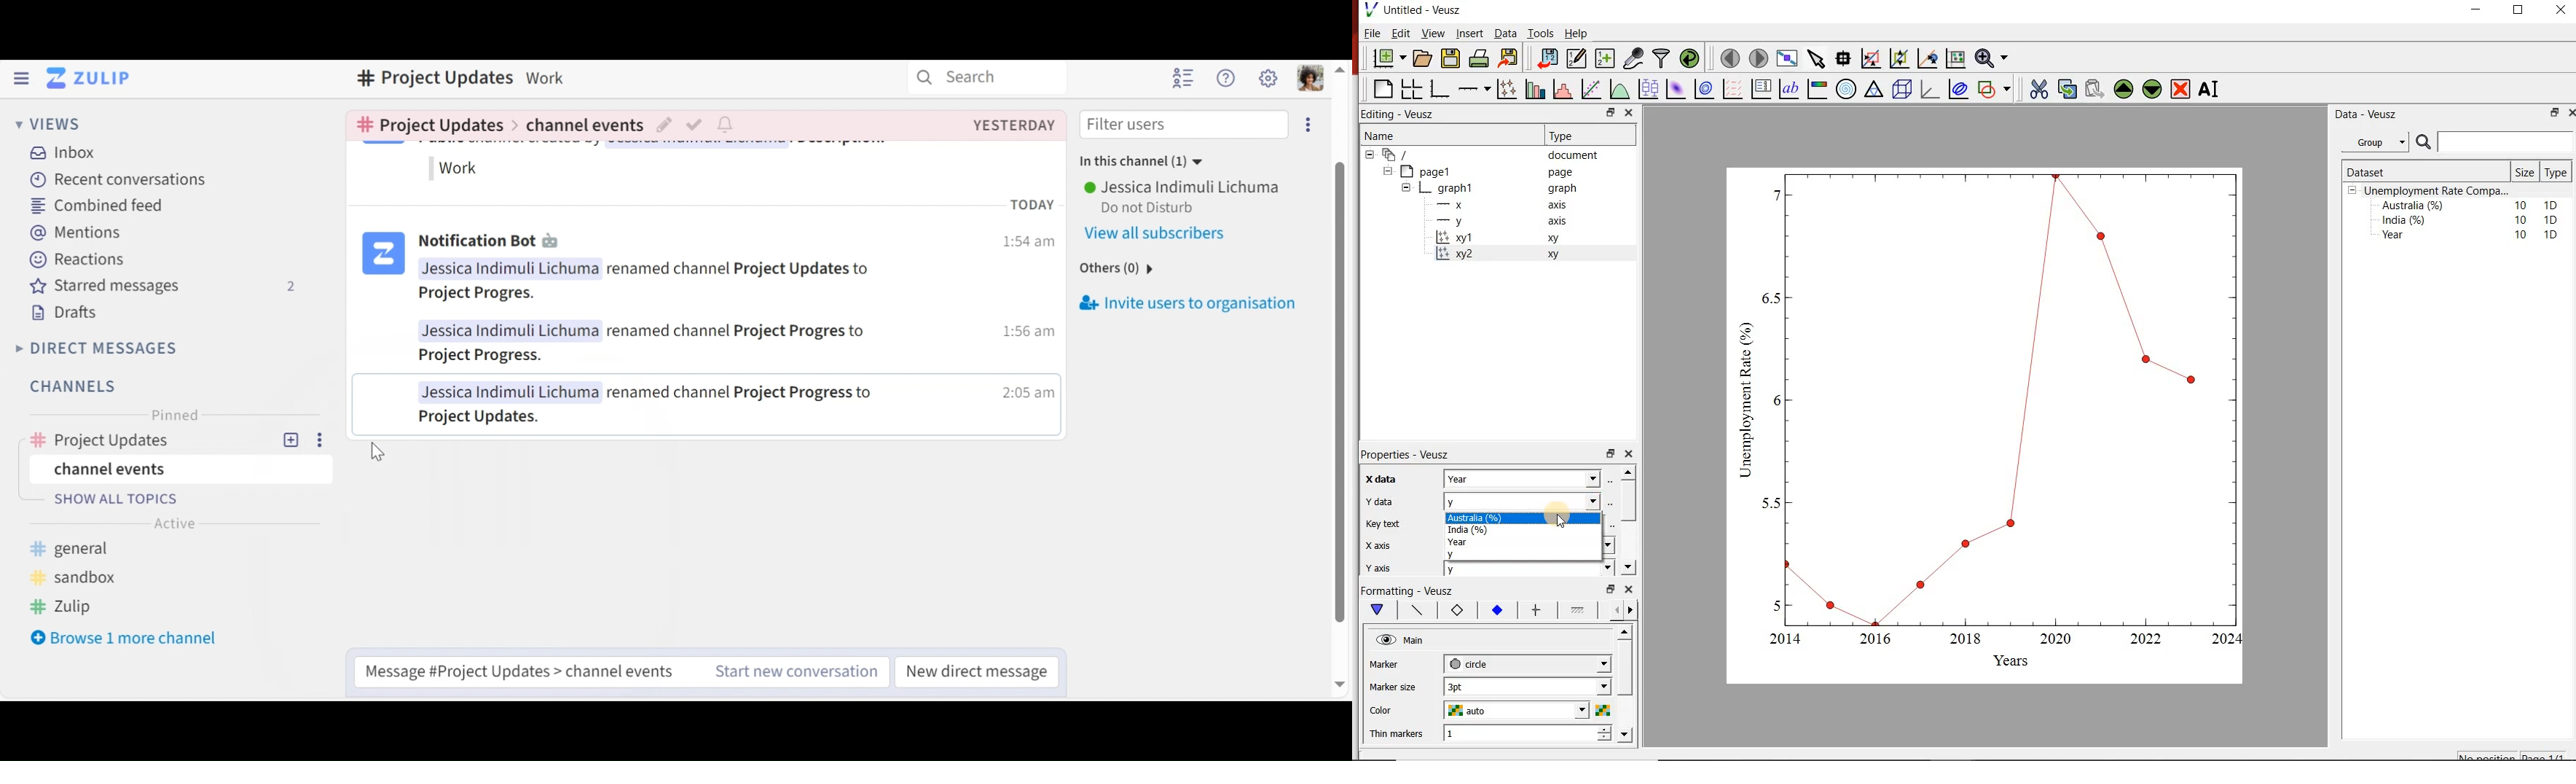 Image resolution: width=2576 pixels, height=784 pixels. I want to click on move to previous page, so click(1731, 57).